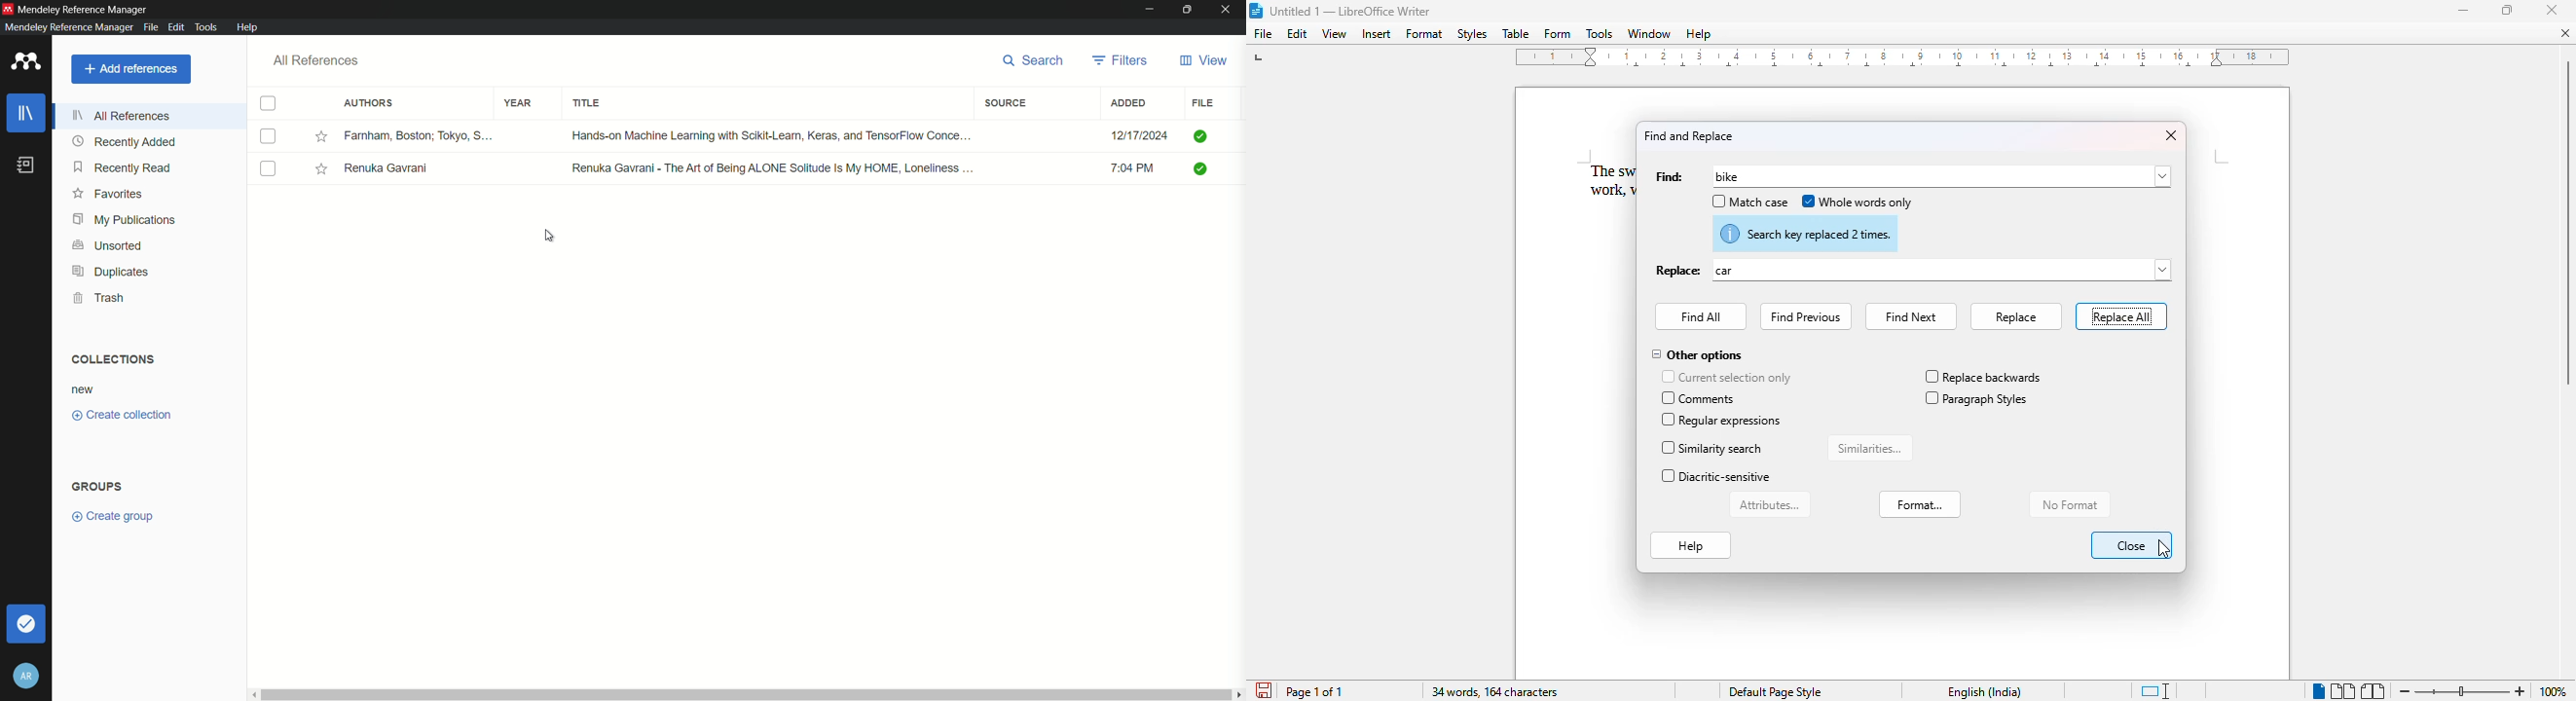 The width and height of the screenshot is (2576, 728). I want to click on comments, so click(1701, 398).